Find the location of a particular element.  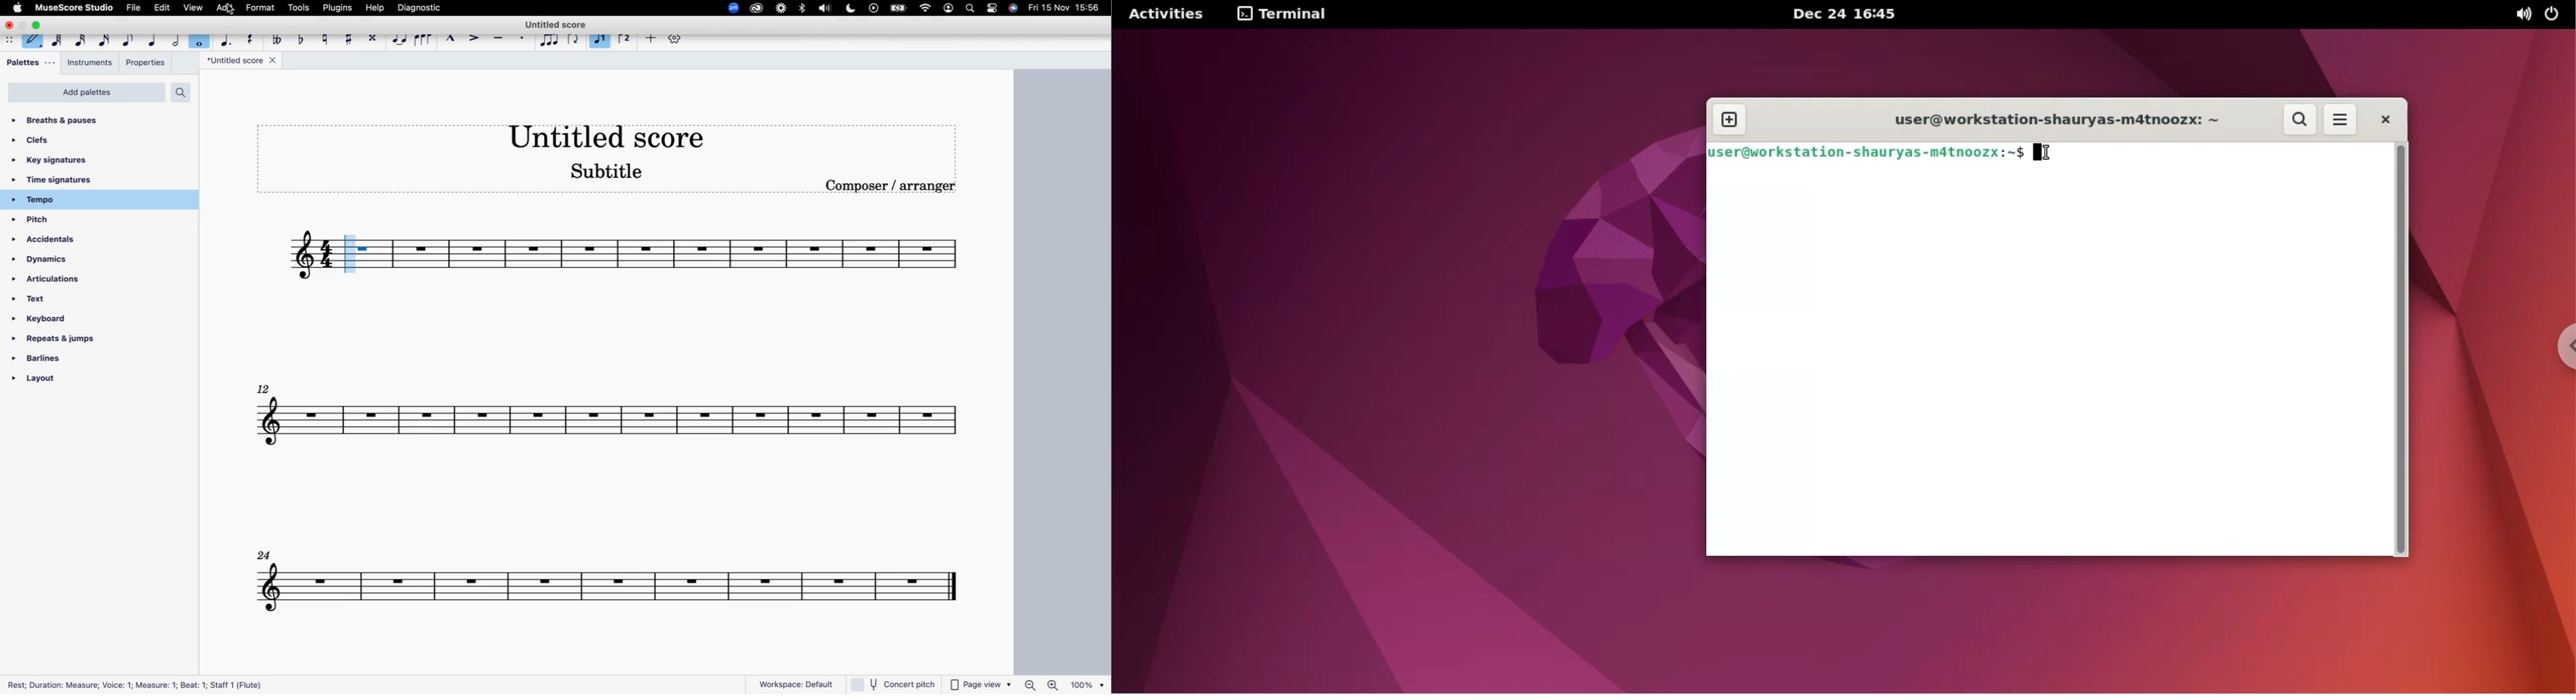

rest is located at coordinates (253, 39).